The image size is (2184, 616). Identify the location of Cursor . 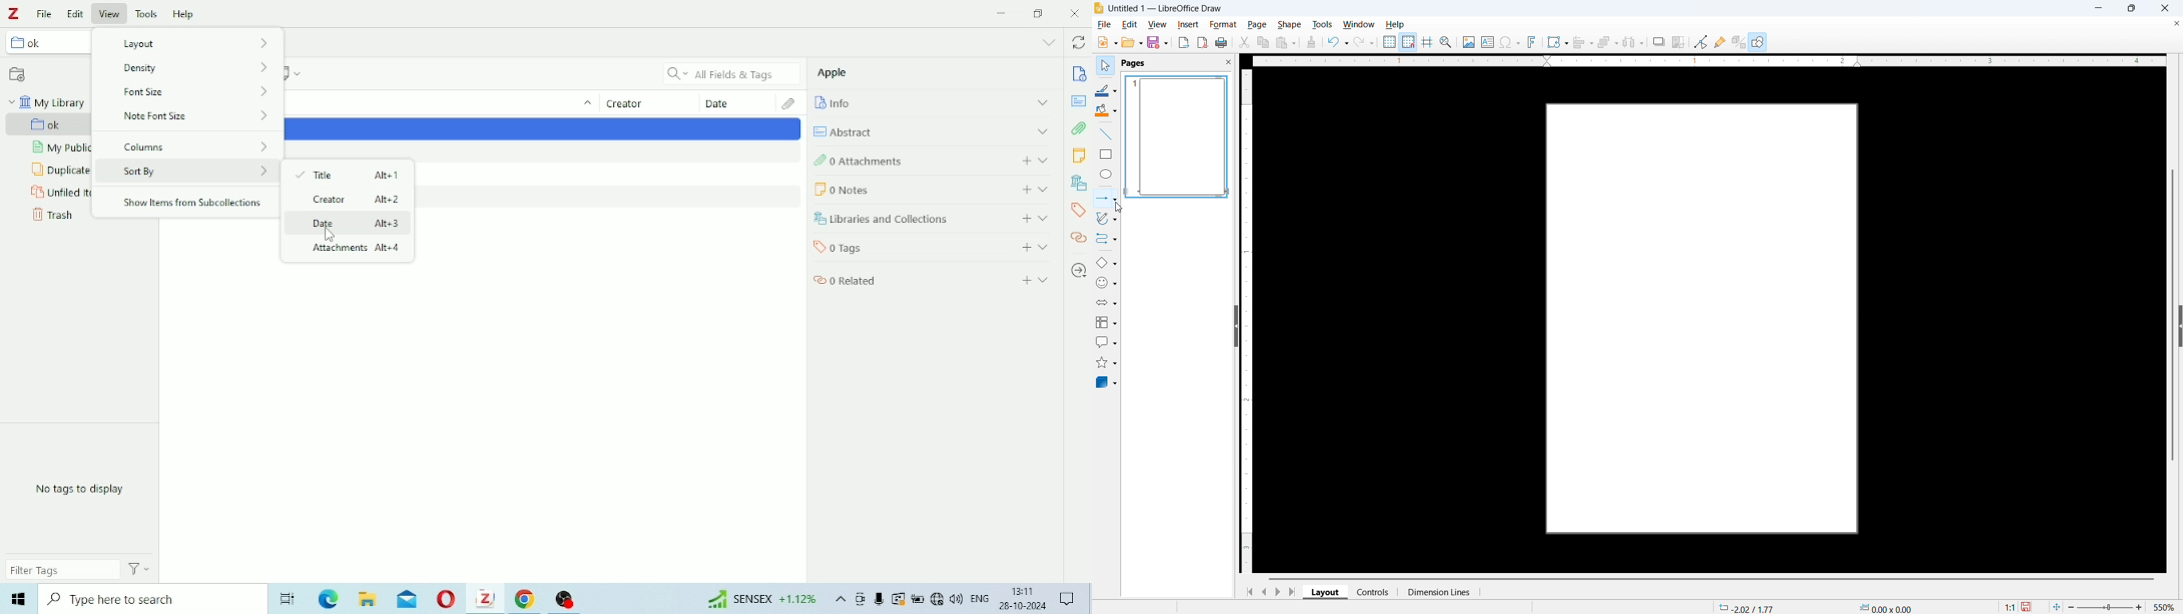
(1119, 208).